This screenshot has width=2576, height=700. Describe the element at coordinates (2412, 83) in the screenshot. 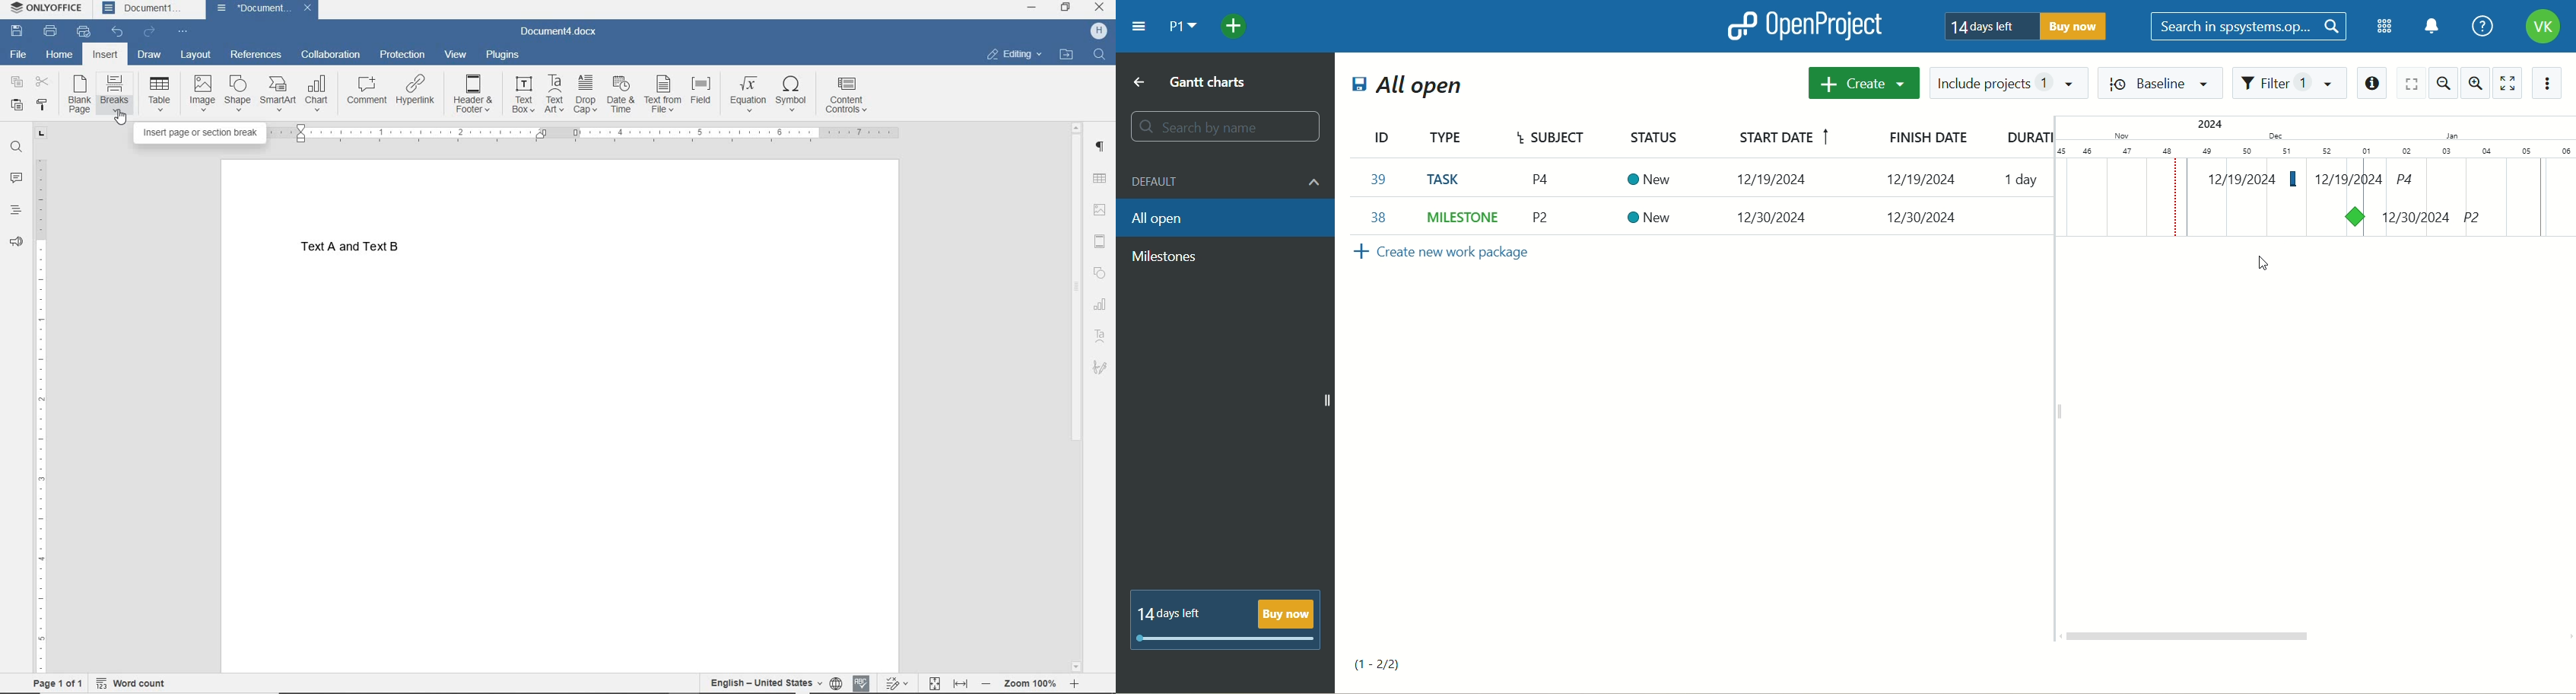

I see `screen` at that location.